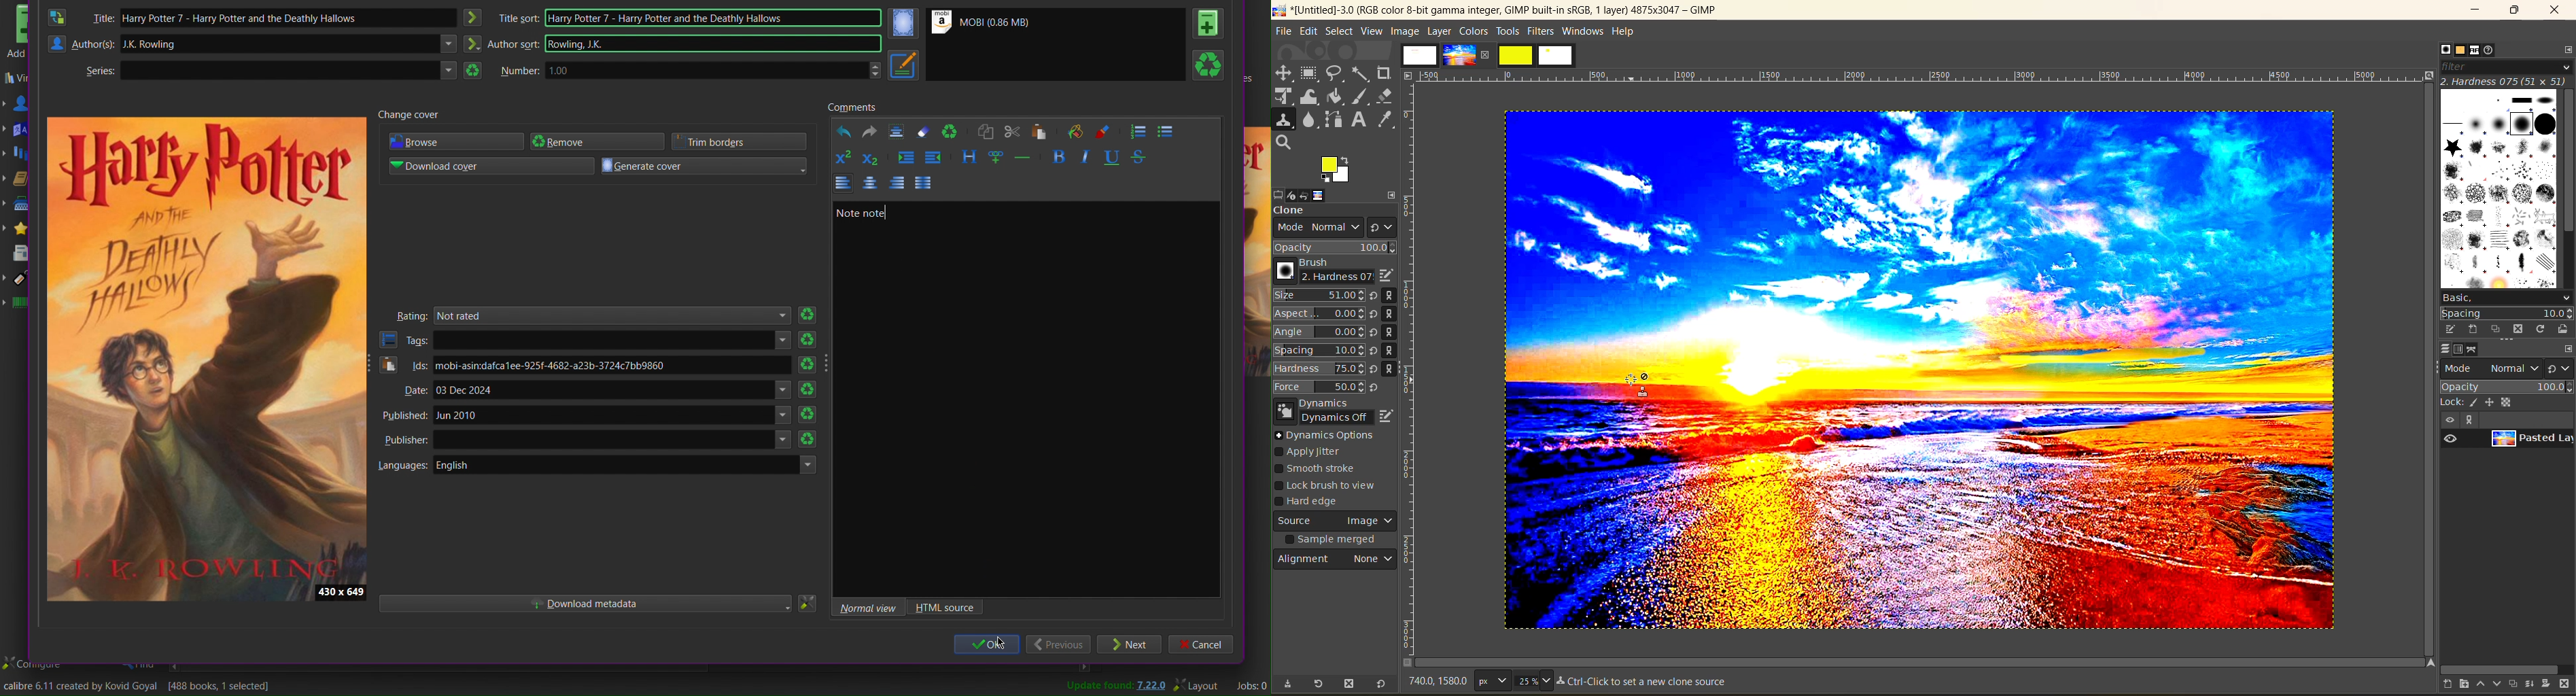  Describe the element at coordinates (2568, 684) in the screenshot. I see `delete this layer` at that location.